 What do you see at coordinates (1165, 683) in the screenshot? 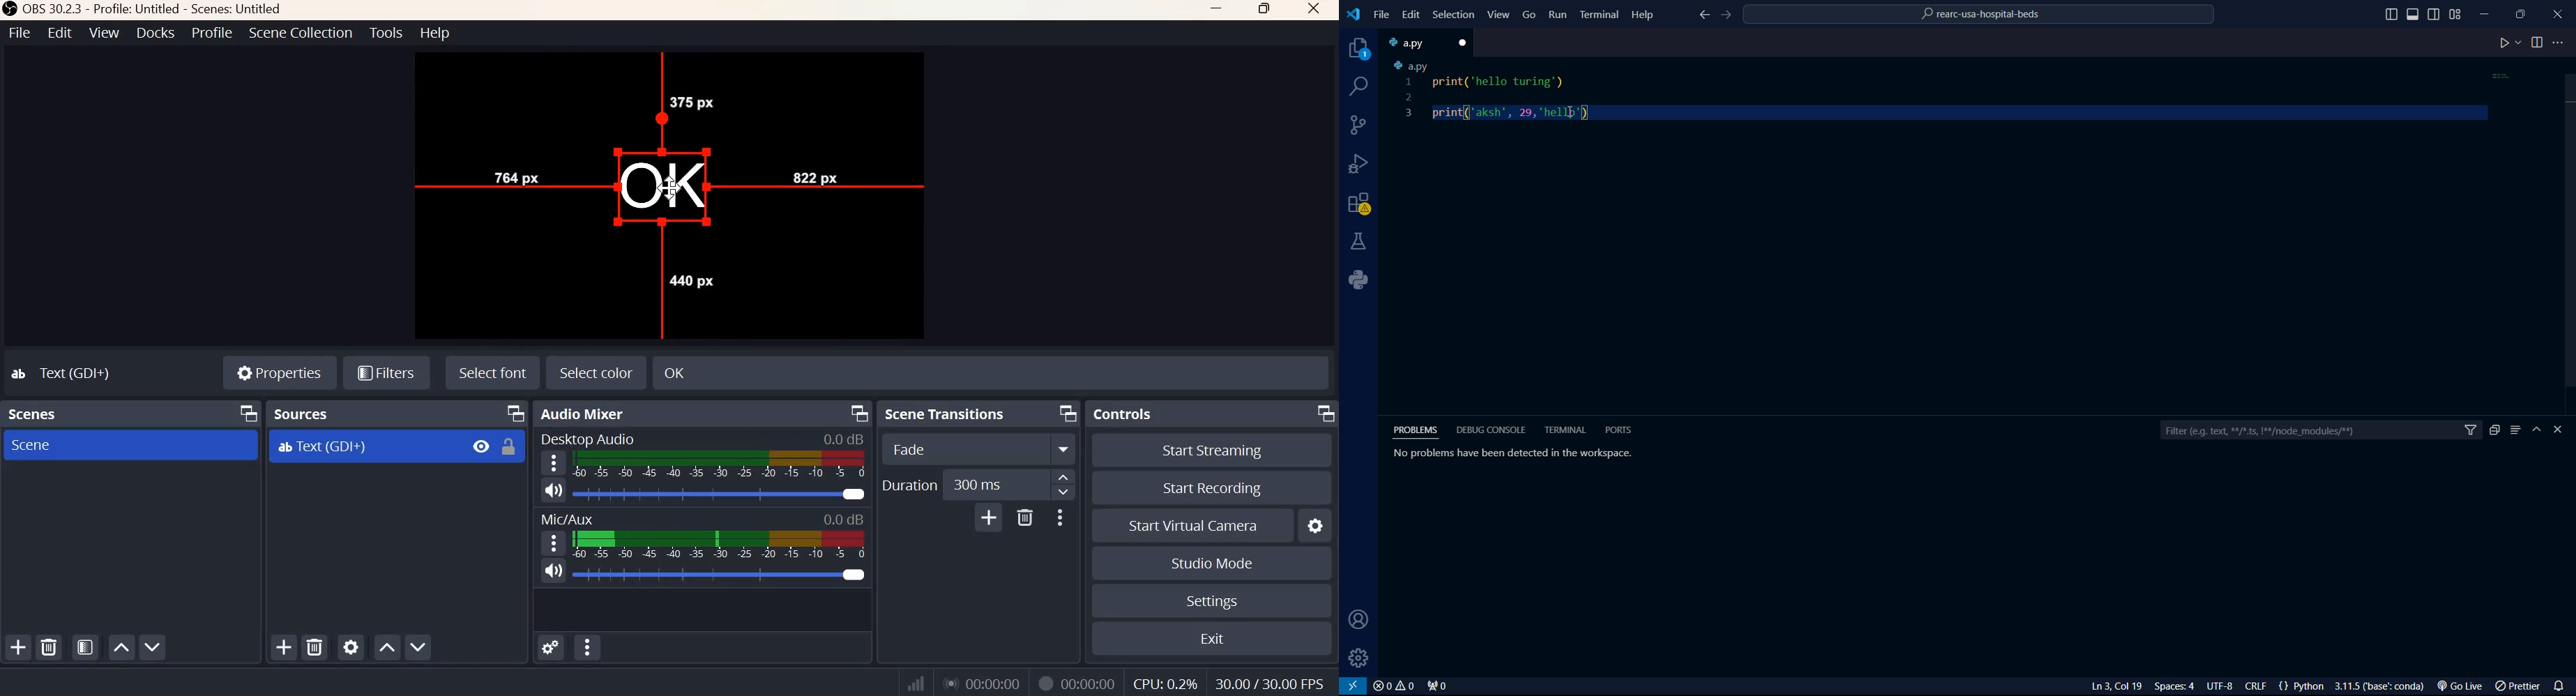
I see `CPU Usage` at bounding box center [1165, 683].